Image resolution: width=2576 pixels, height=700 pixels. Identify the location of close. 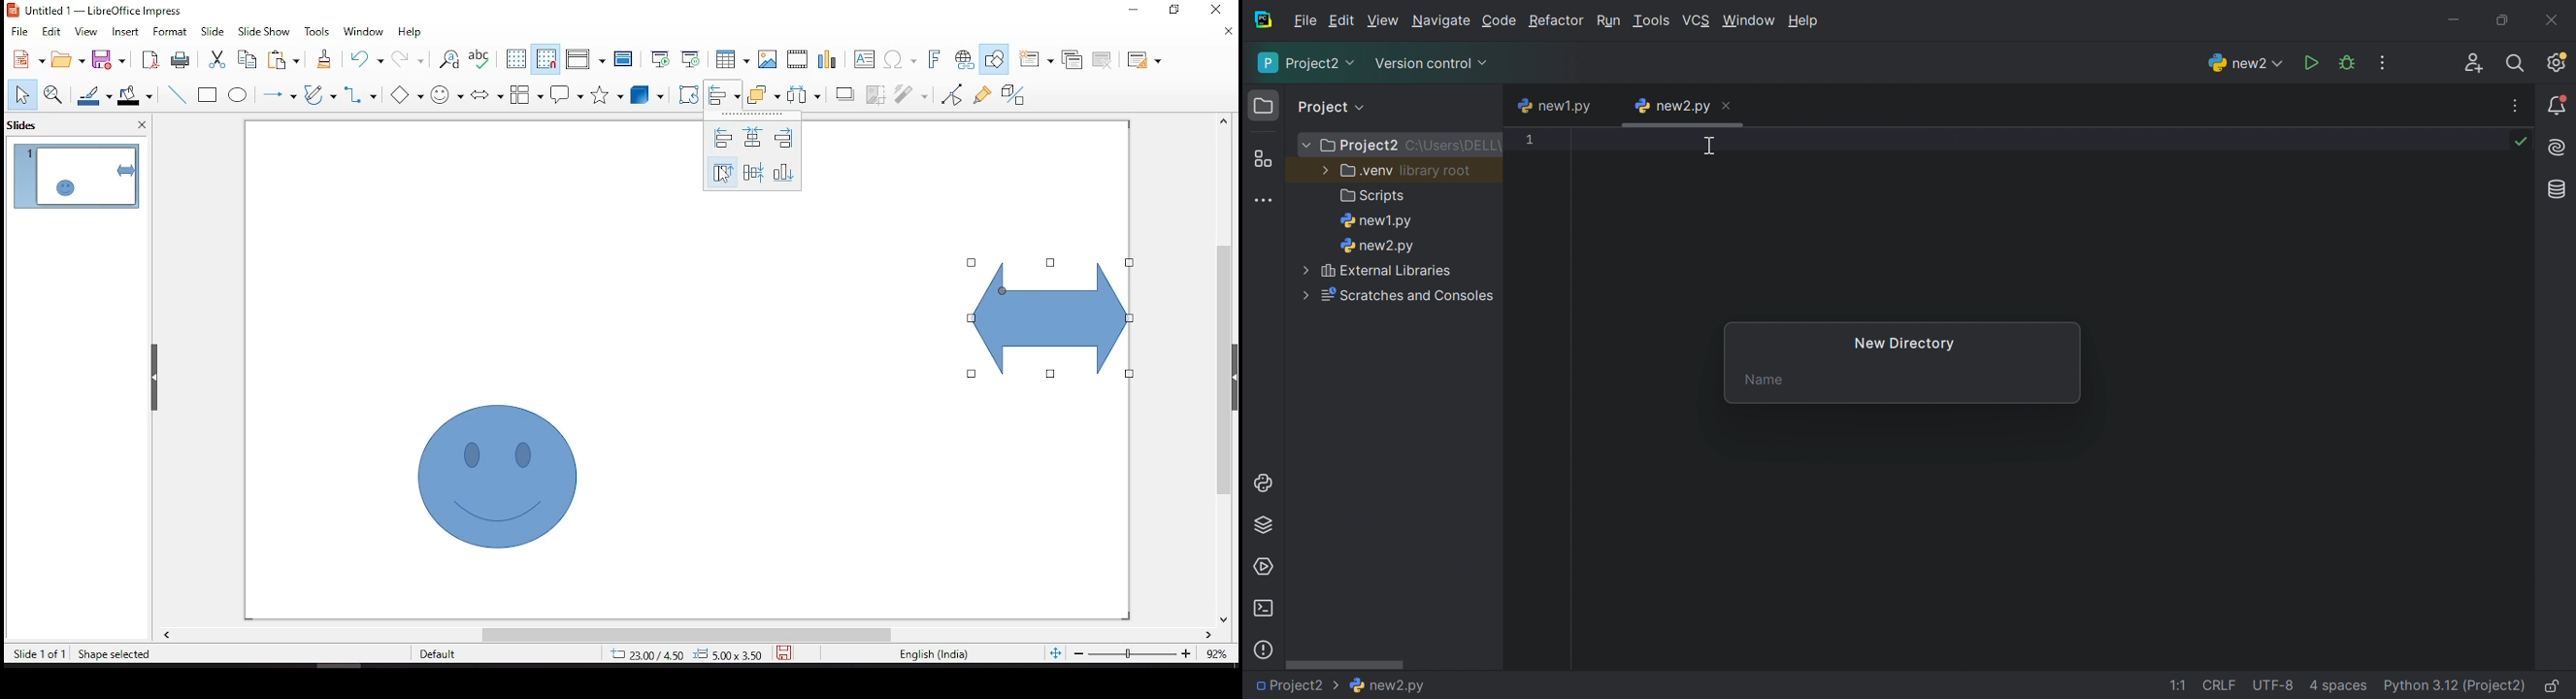
(1231, 33).